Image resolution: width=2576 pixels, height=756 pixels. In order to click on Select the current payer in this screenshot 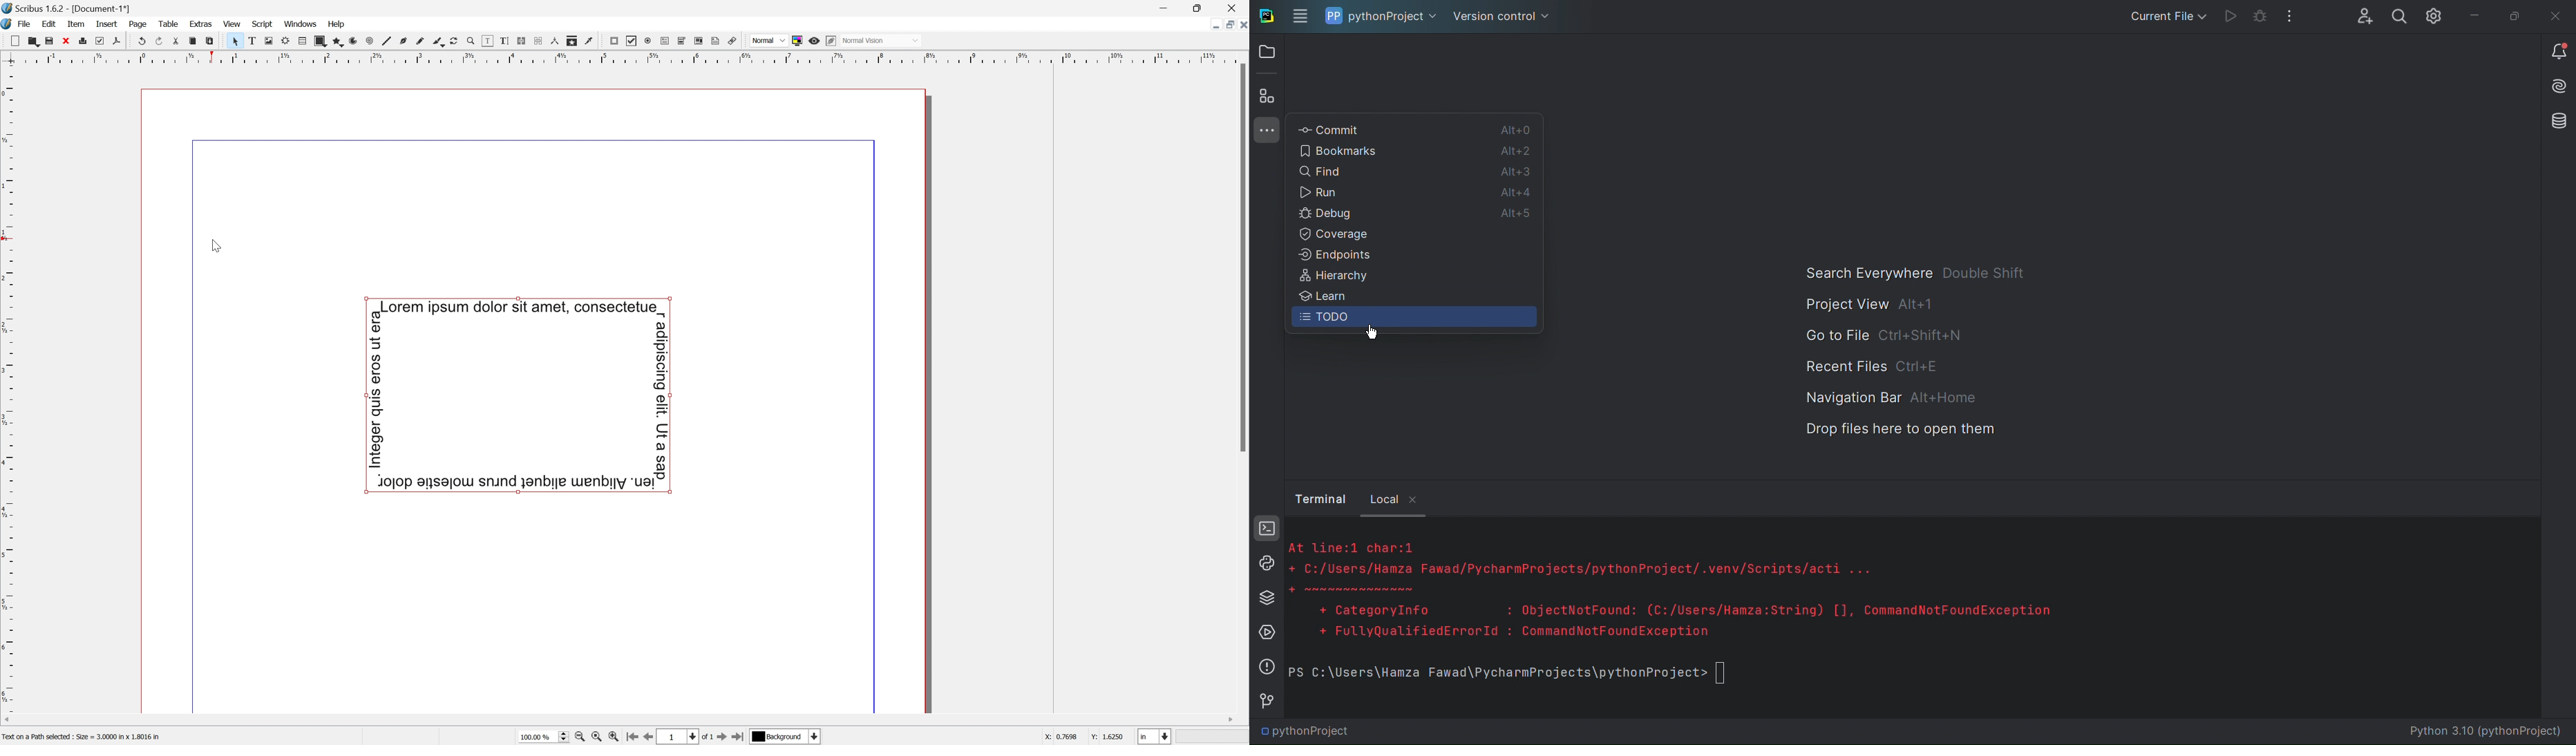, I will do `click(786, 738)`.